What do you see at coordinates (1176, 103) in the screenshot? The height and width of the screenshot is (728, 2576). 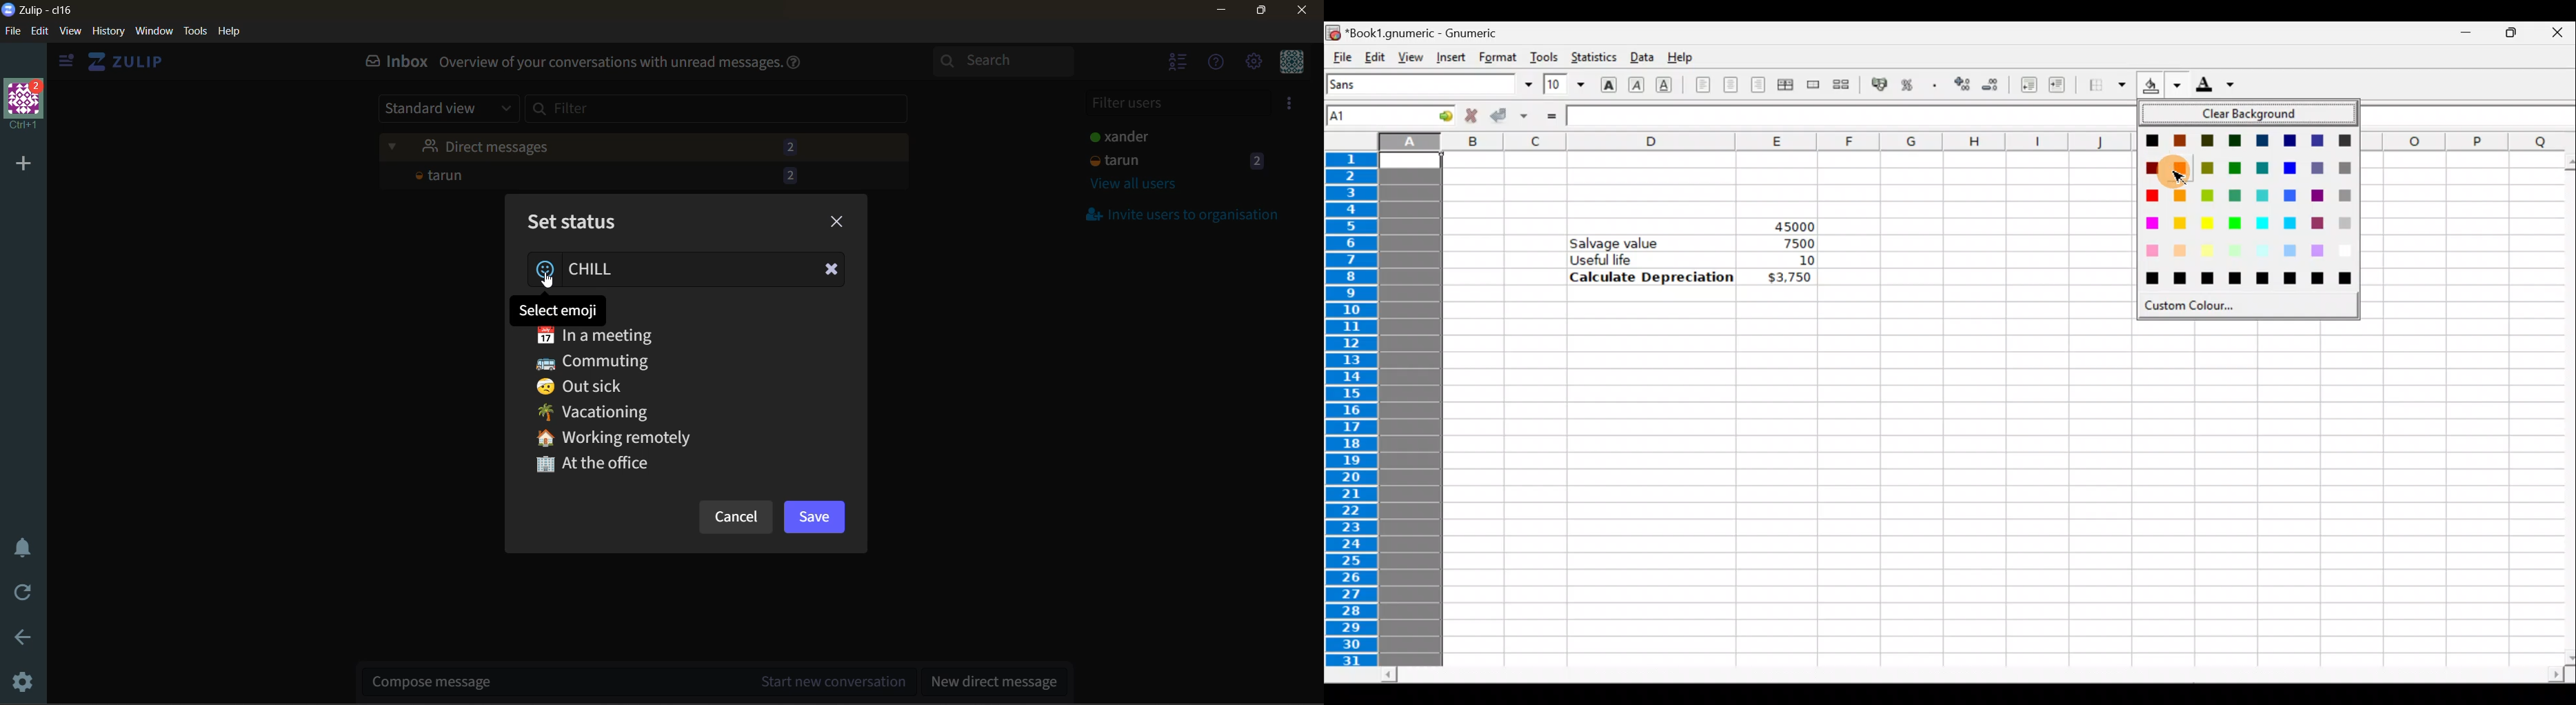 I see `filter users` at bounding box center [1176, 103].